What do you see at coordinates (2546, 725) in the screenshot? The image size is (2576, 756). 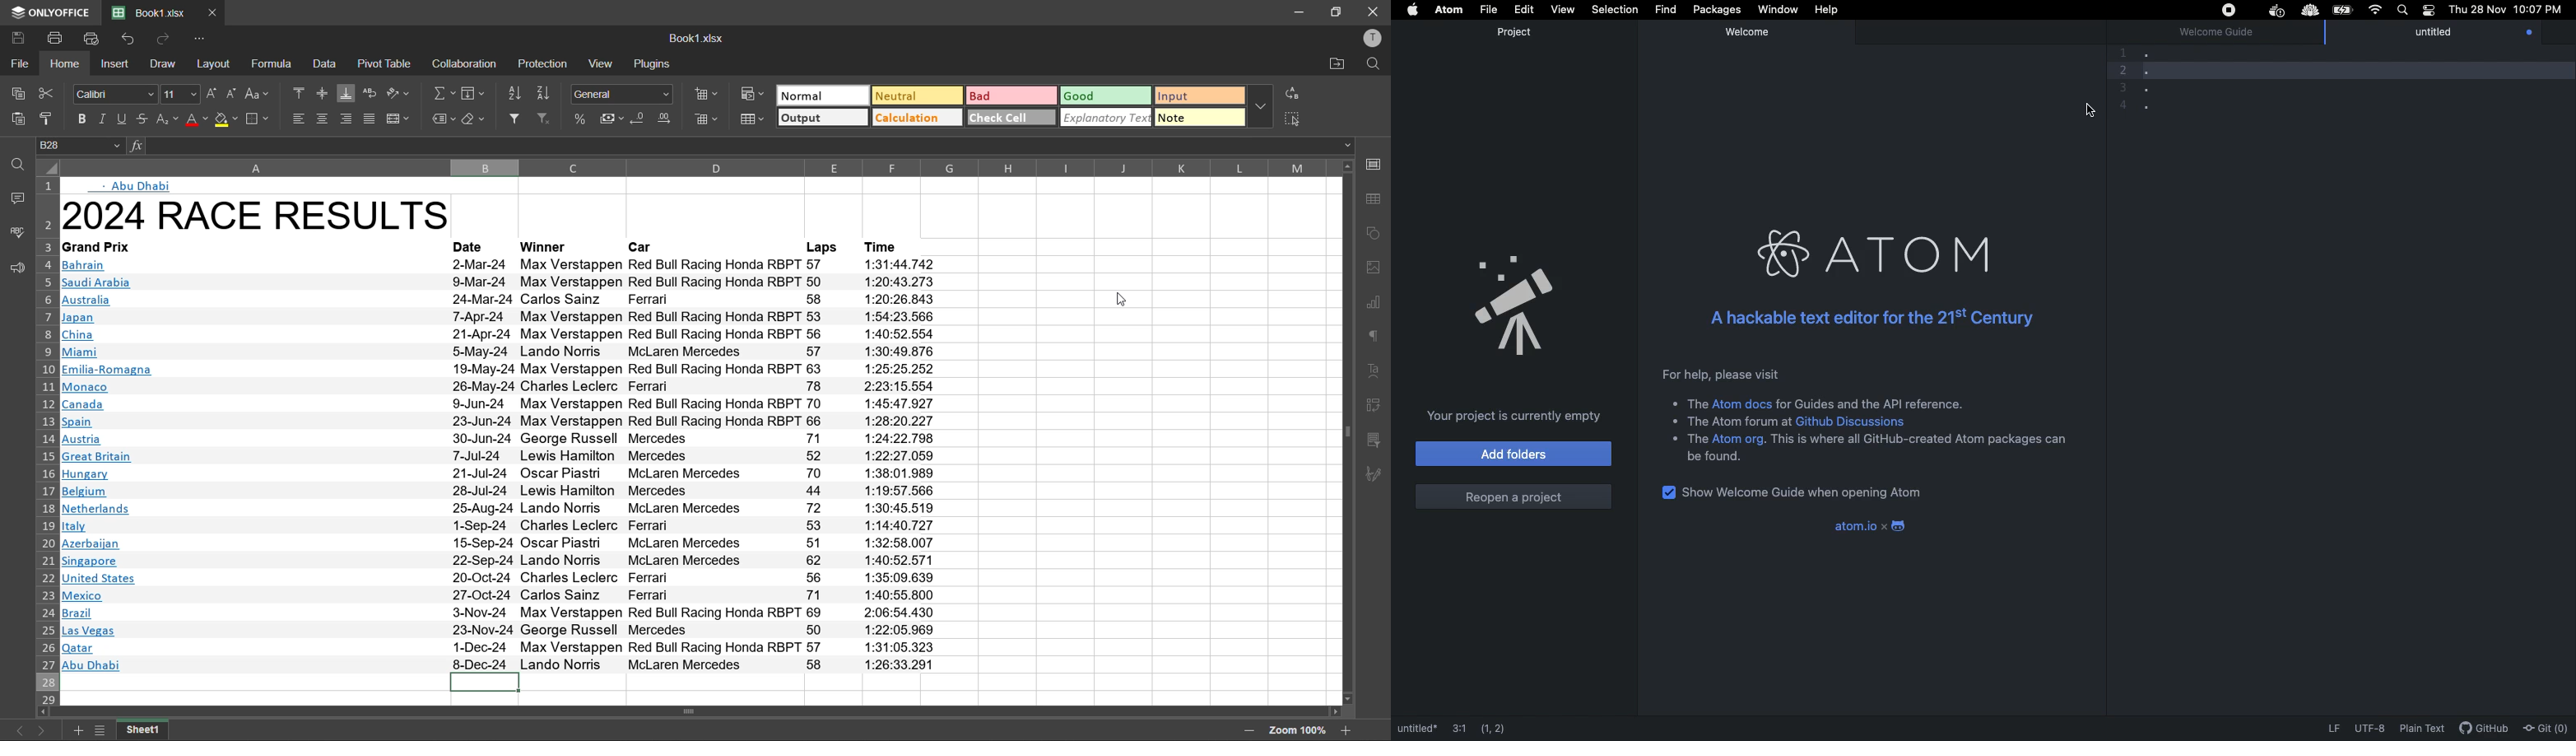 I see `Git ` at bounding box center [2546, 725].